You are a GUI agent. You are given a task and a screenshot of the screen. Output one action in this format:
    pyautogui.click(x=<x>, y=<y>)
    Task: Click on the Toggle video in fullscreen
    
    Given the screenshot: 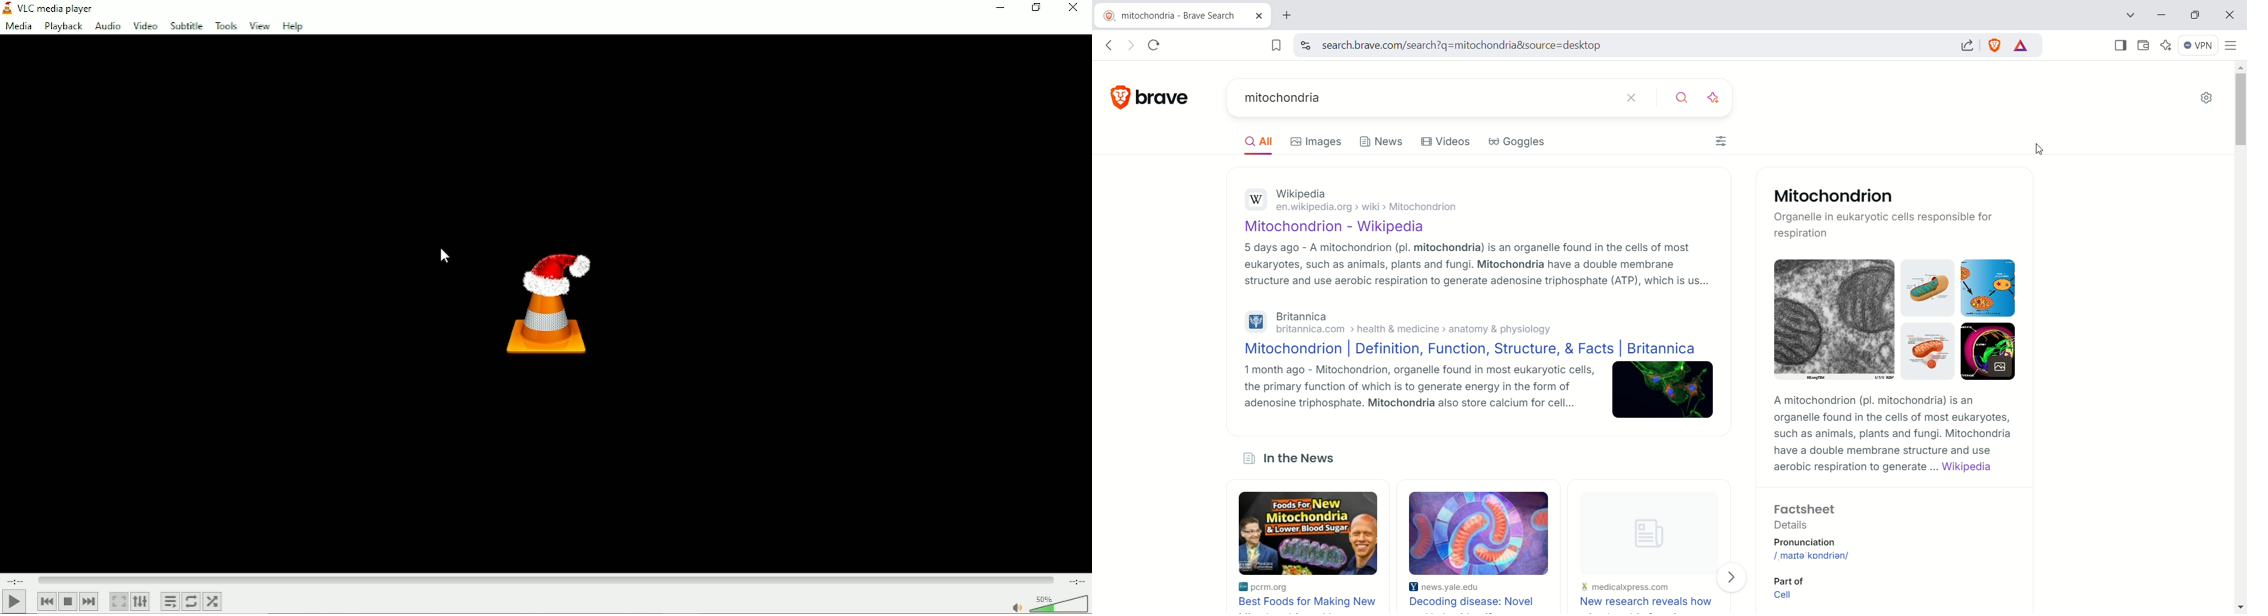 What is the action you would take?
    pyautogui.click(x=119, y=600)
    